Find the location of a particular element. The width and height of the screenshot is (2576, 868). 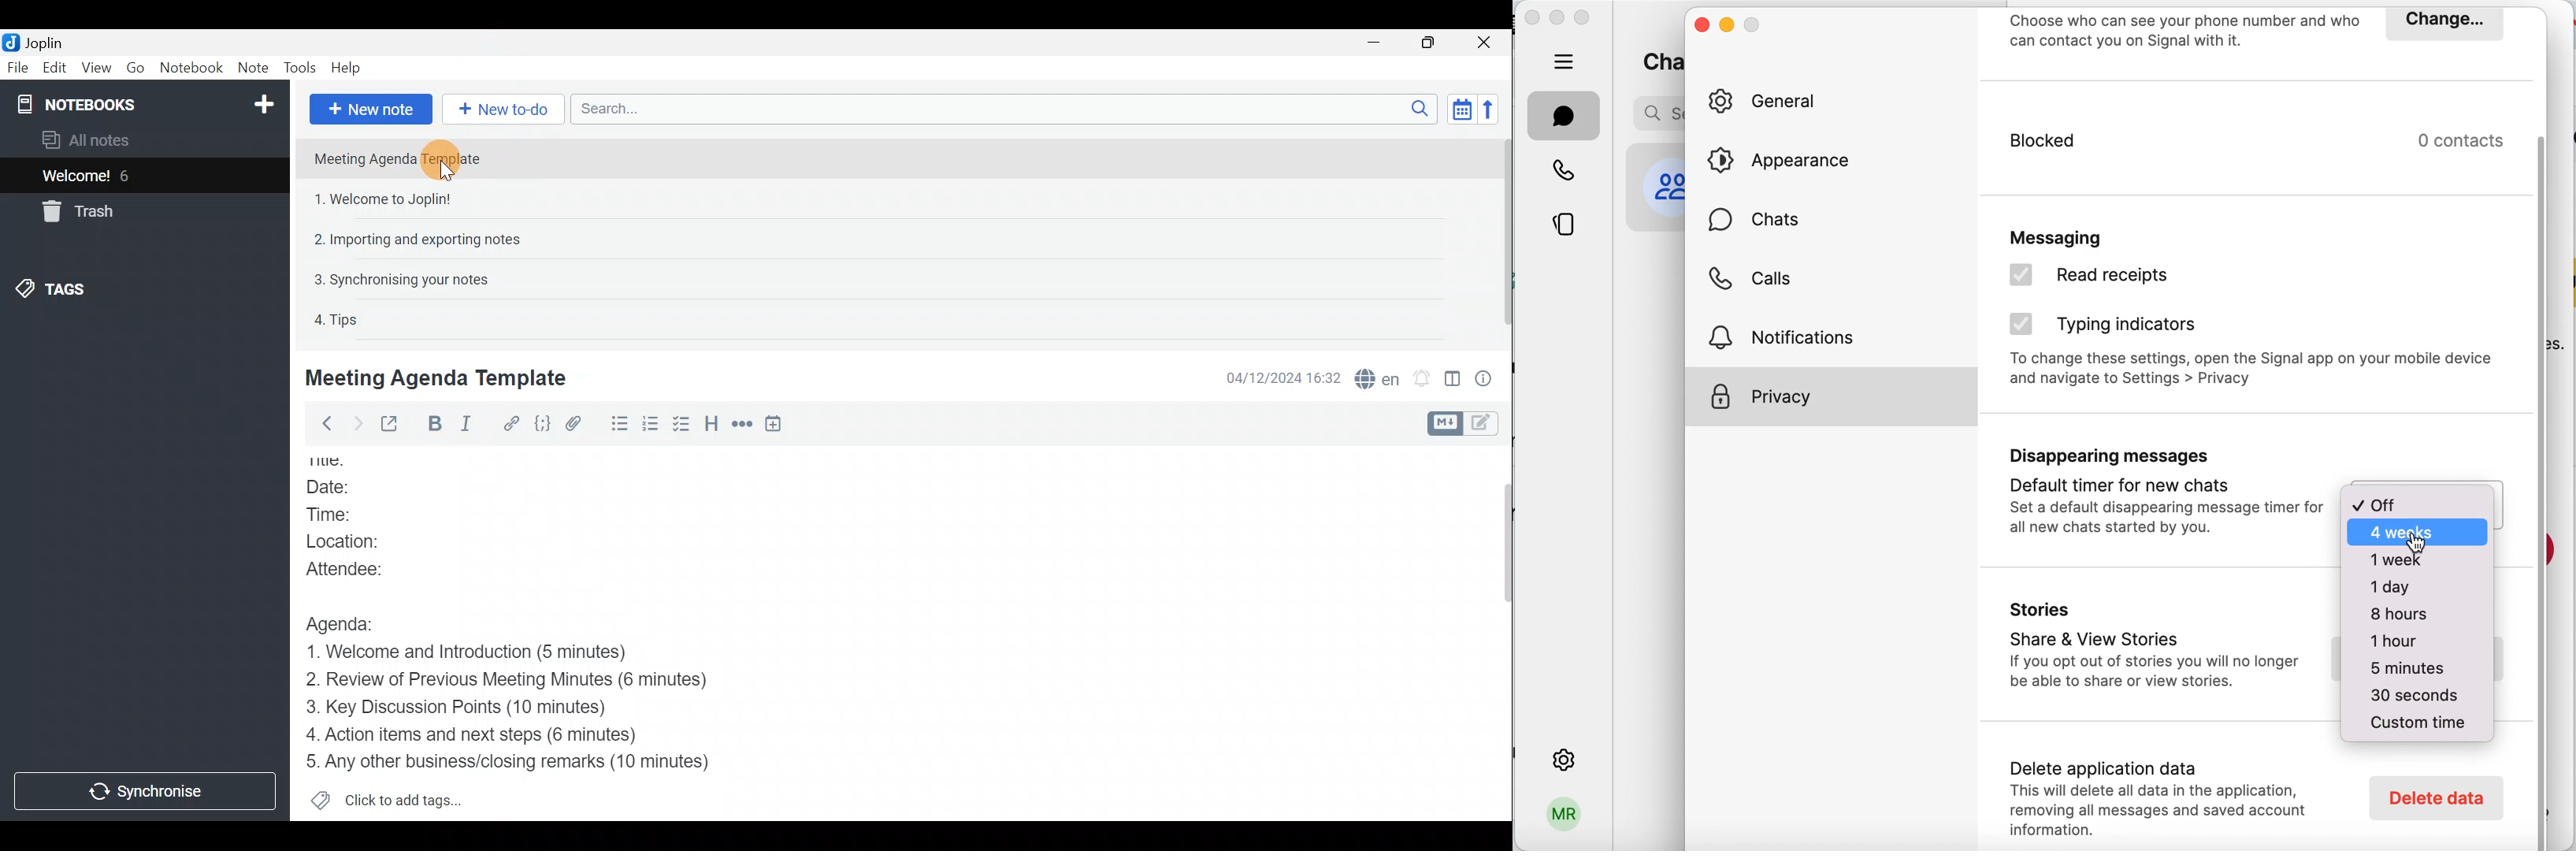

Meeting Agenda Template is located at coordinates (439, 377).